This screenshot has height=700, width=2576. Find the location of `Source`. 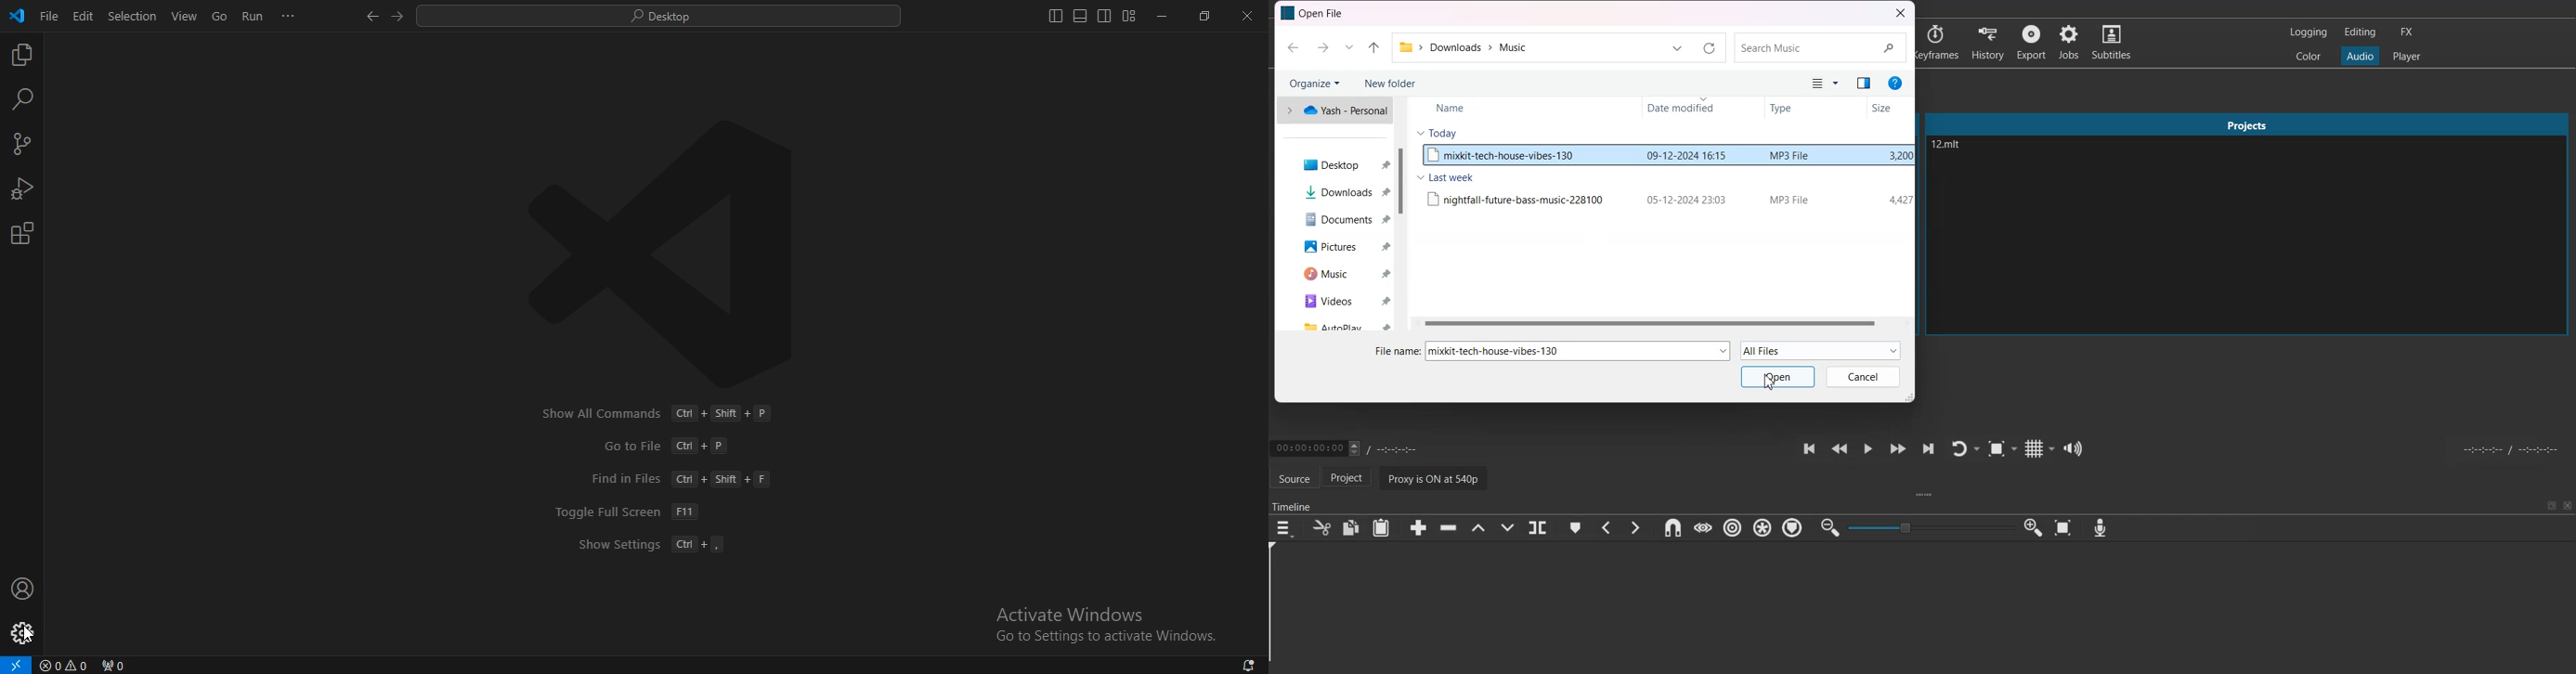

Source is located at coordinates (1294, 477).